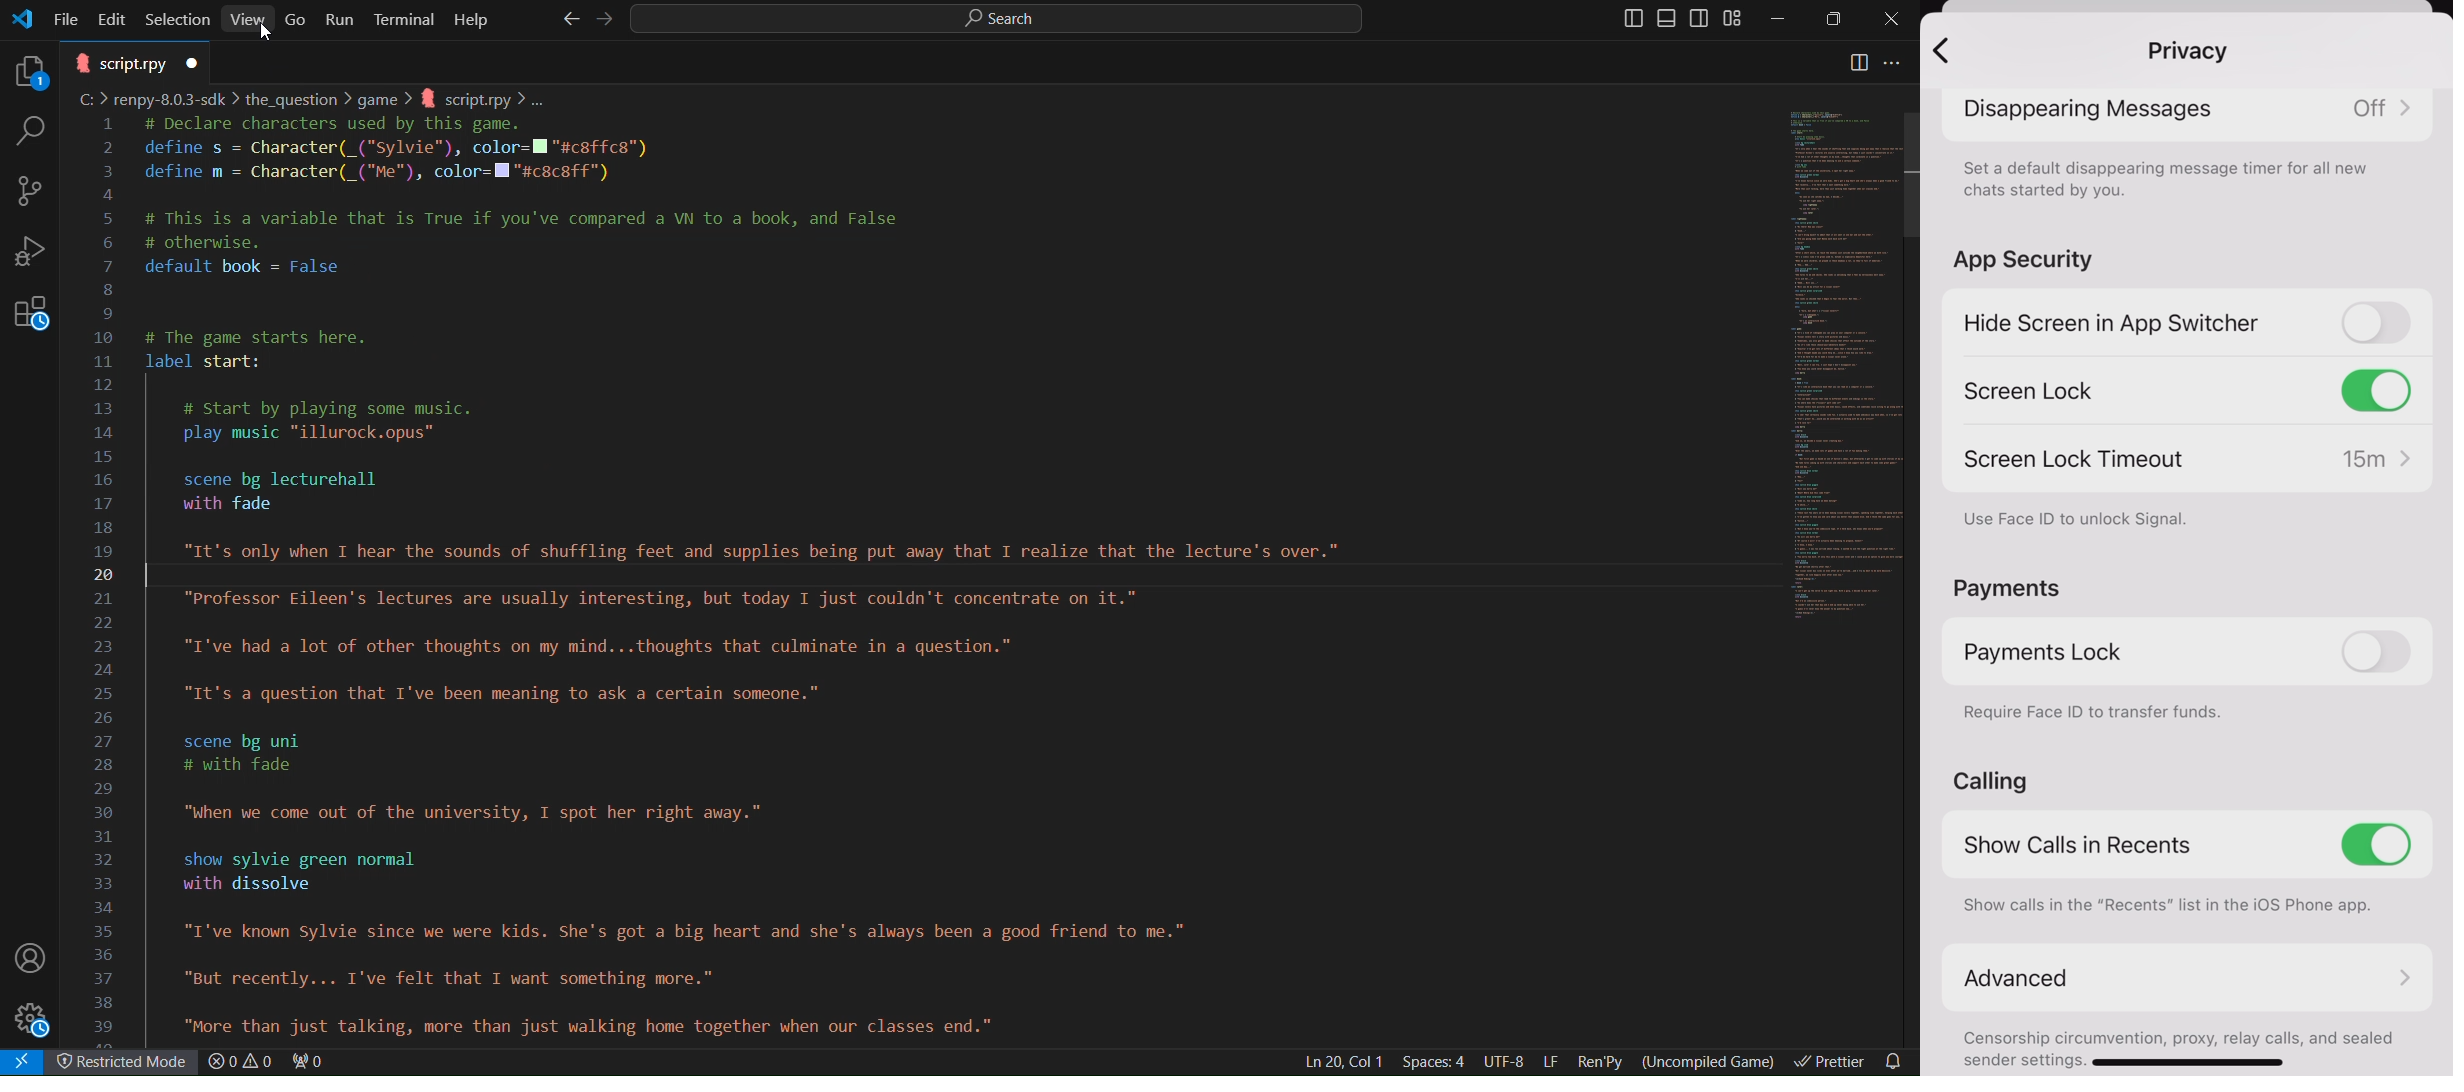 The height and width of the screenshot is (1092, 2464). What do you see at coordinates (1340, 1061) in the screenshot?
I see `Ln 20, col 1` at bounding box center [1340, 1061].